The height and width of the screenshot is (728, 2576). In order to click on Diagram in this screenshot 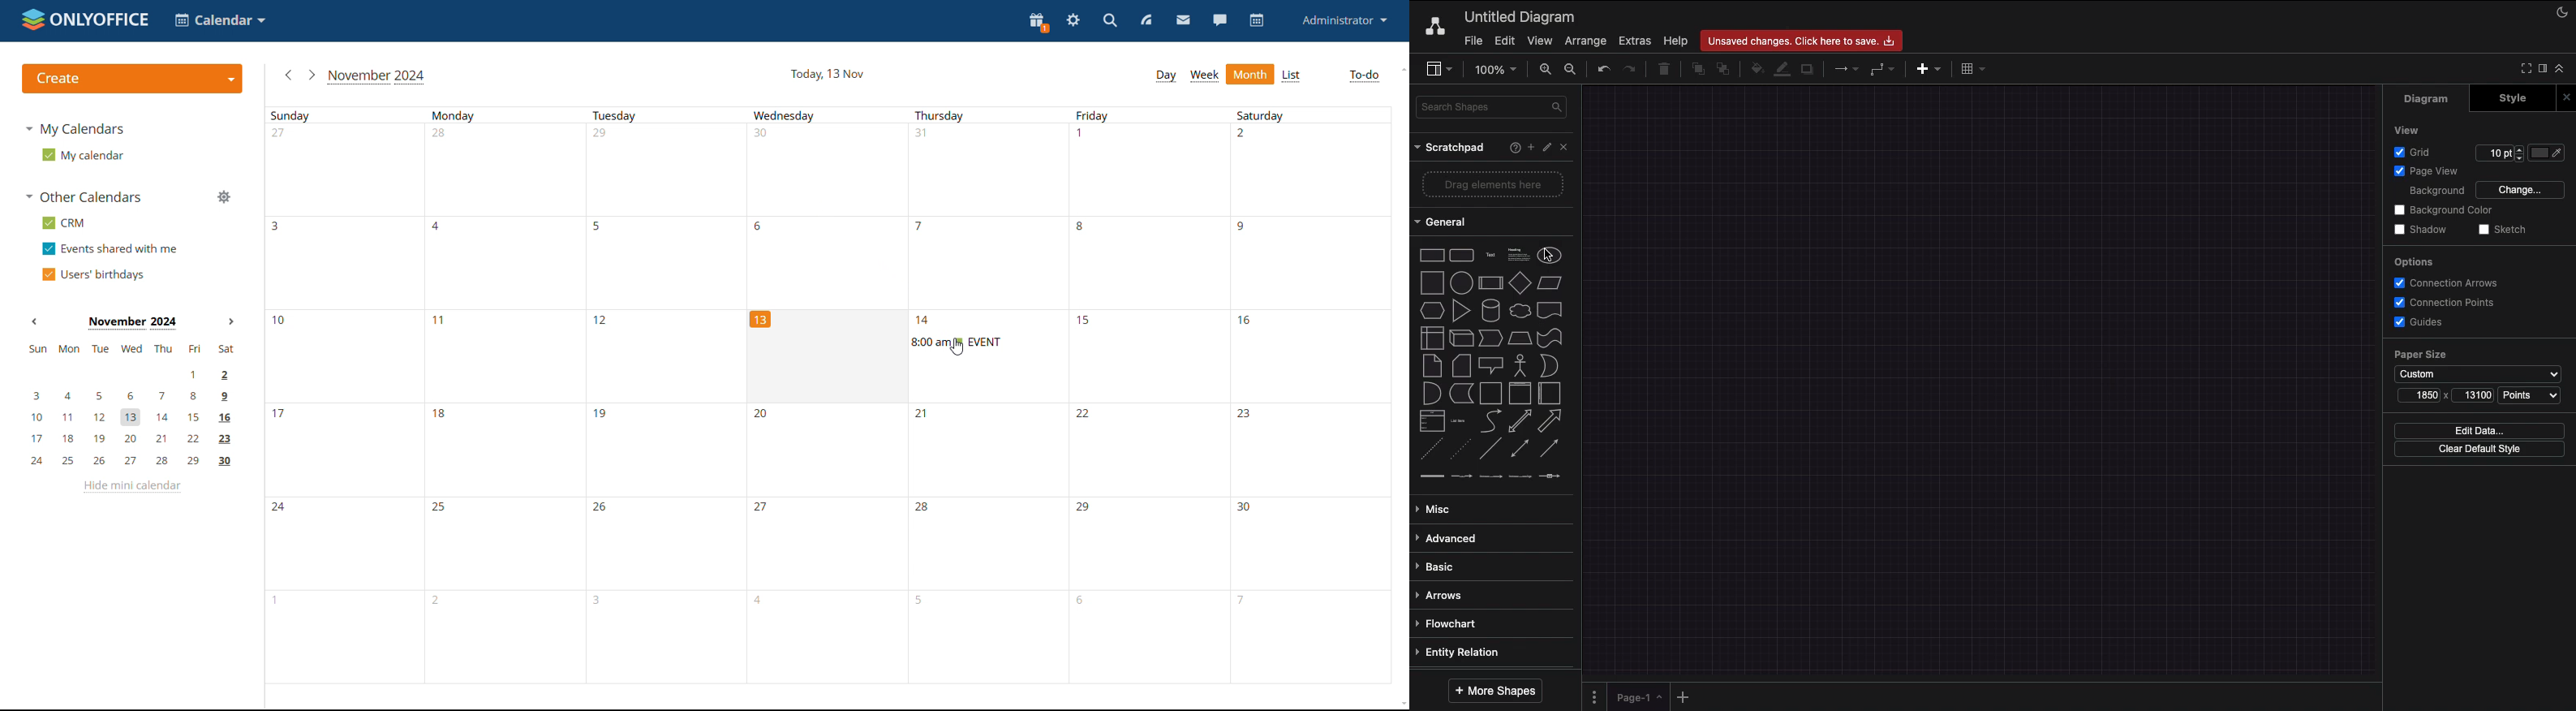, I will do `click(2428, 98)`.